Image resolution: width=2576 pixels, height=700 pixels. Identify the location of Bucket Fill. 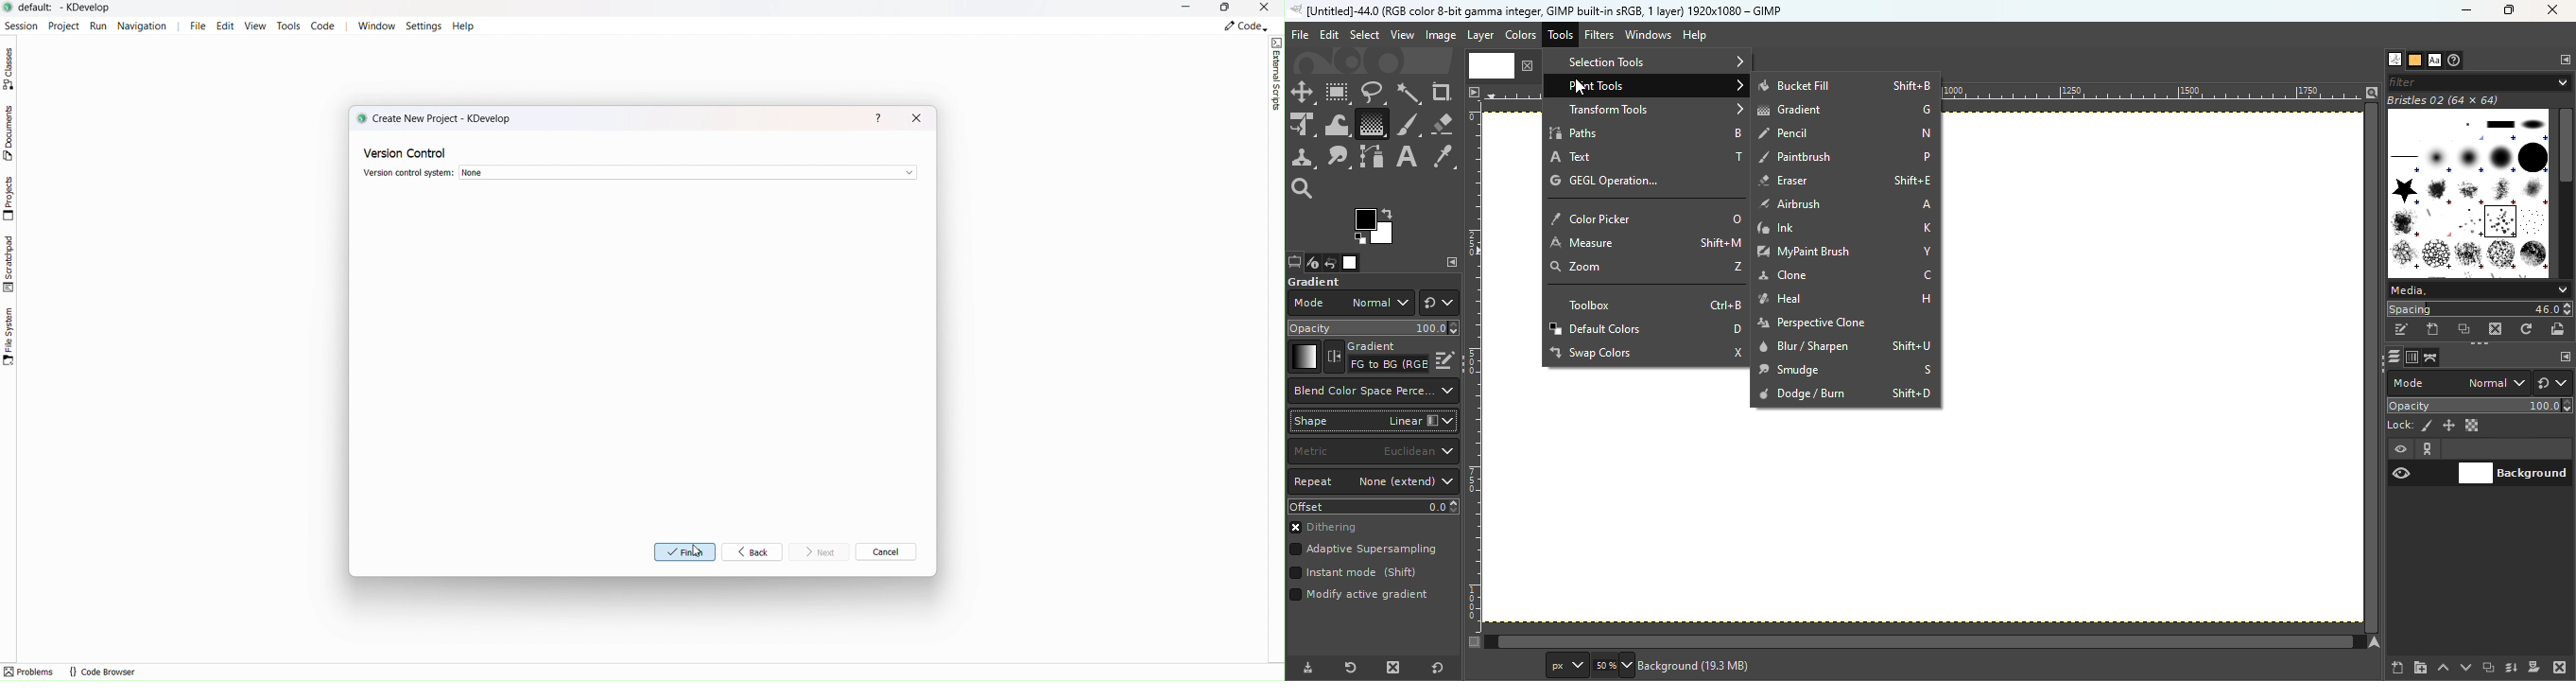
(1847, 85).